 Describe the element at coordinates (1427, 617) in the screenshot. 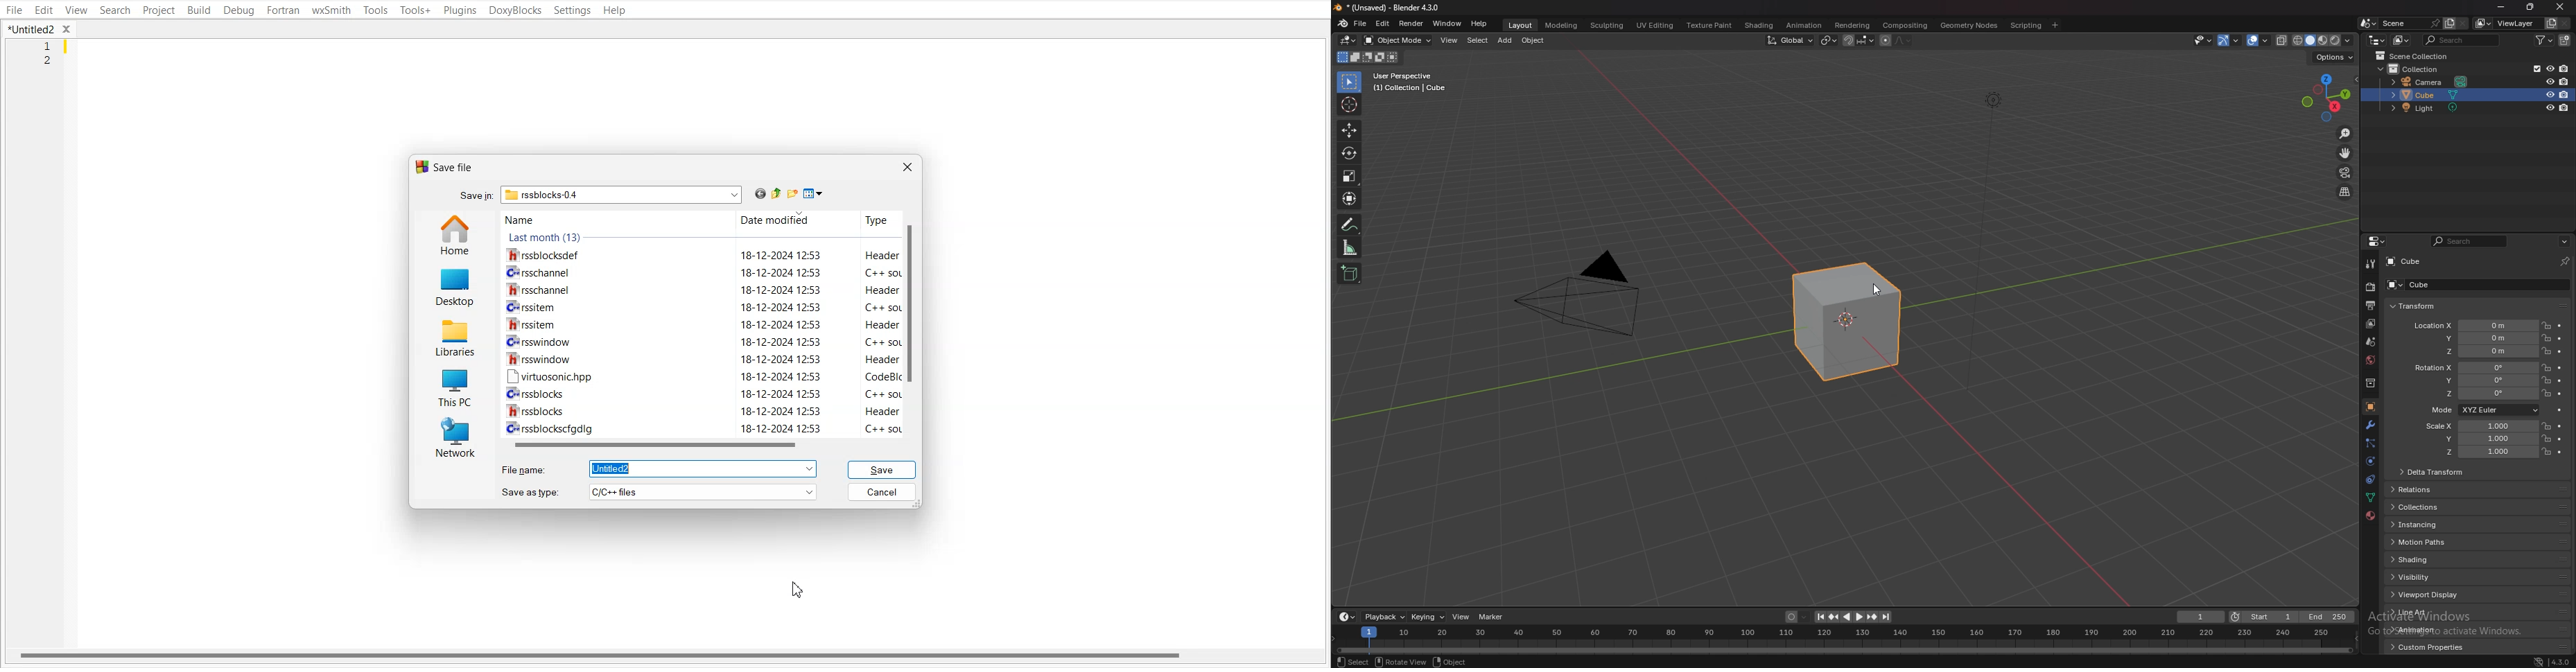

I see `keying` at that location.